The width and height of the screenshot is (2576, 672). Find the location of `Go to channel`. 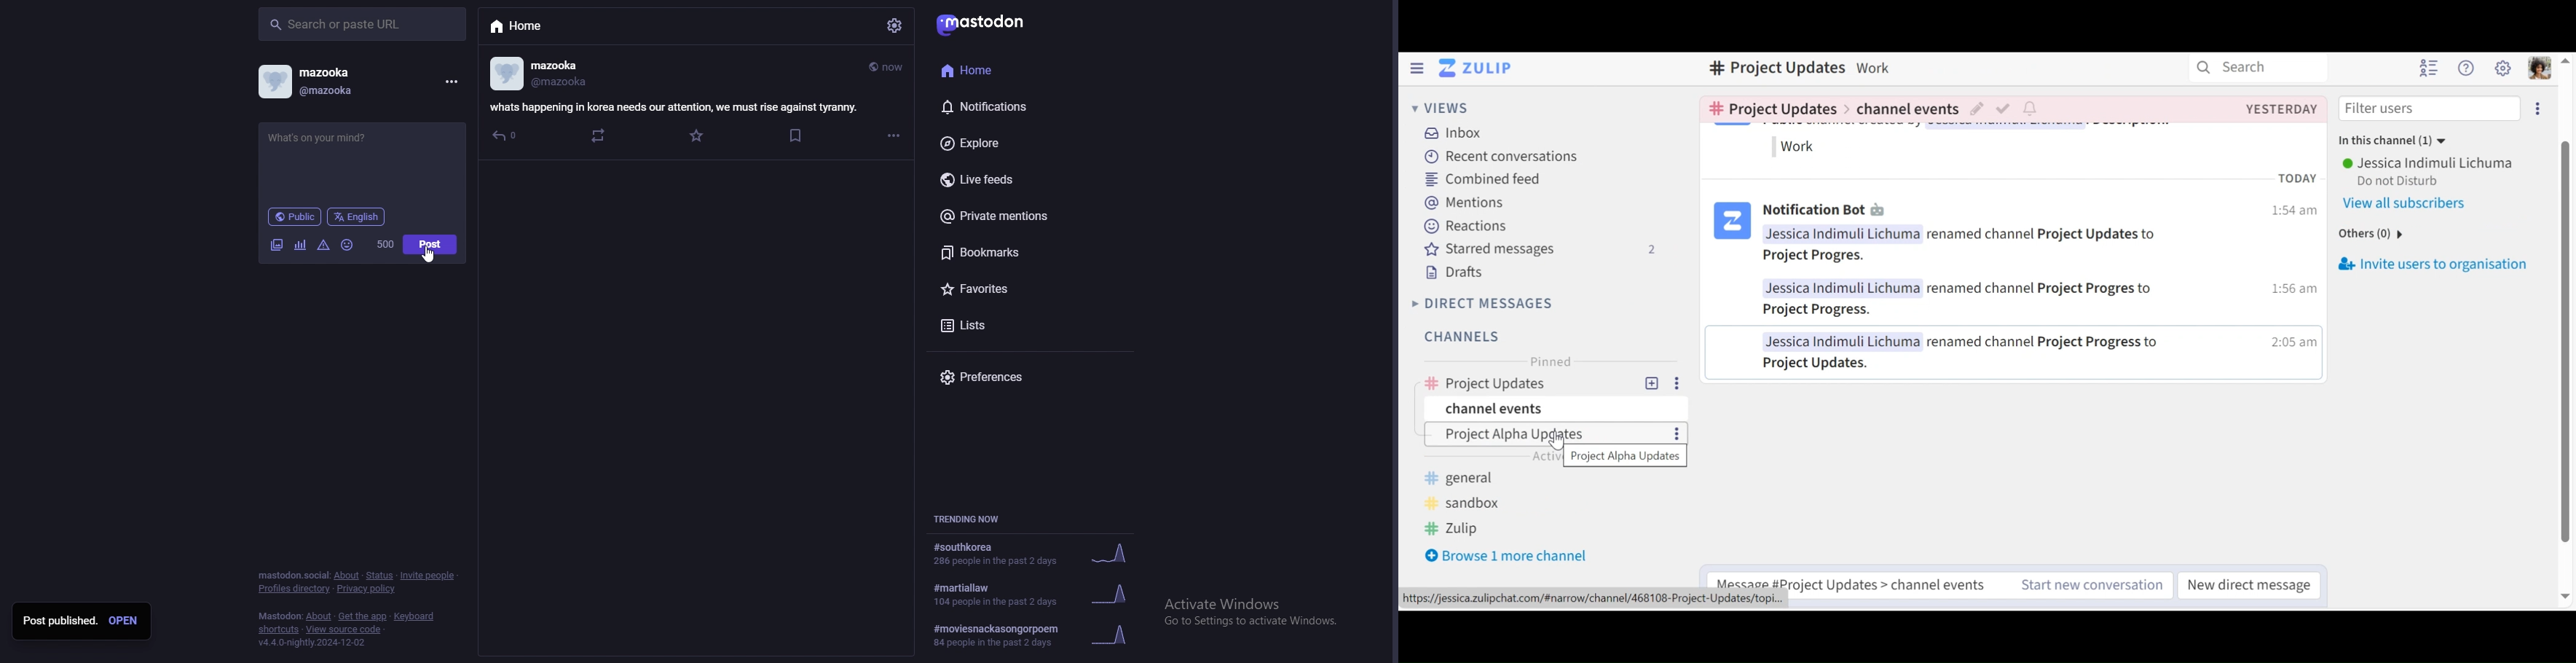

Go to channel is located at coordinates (1770, 108).